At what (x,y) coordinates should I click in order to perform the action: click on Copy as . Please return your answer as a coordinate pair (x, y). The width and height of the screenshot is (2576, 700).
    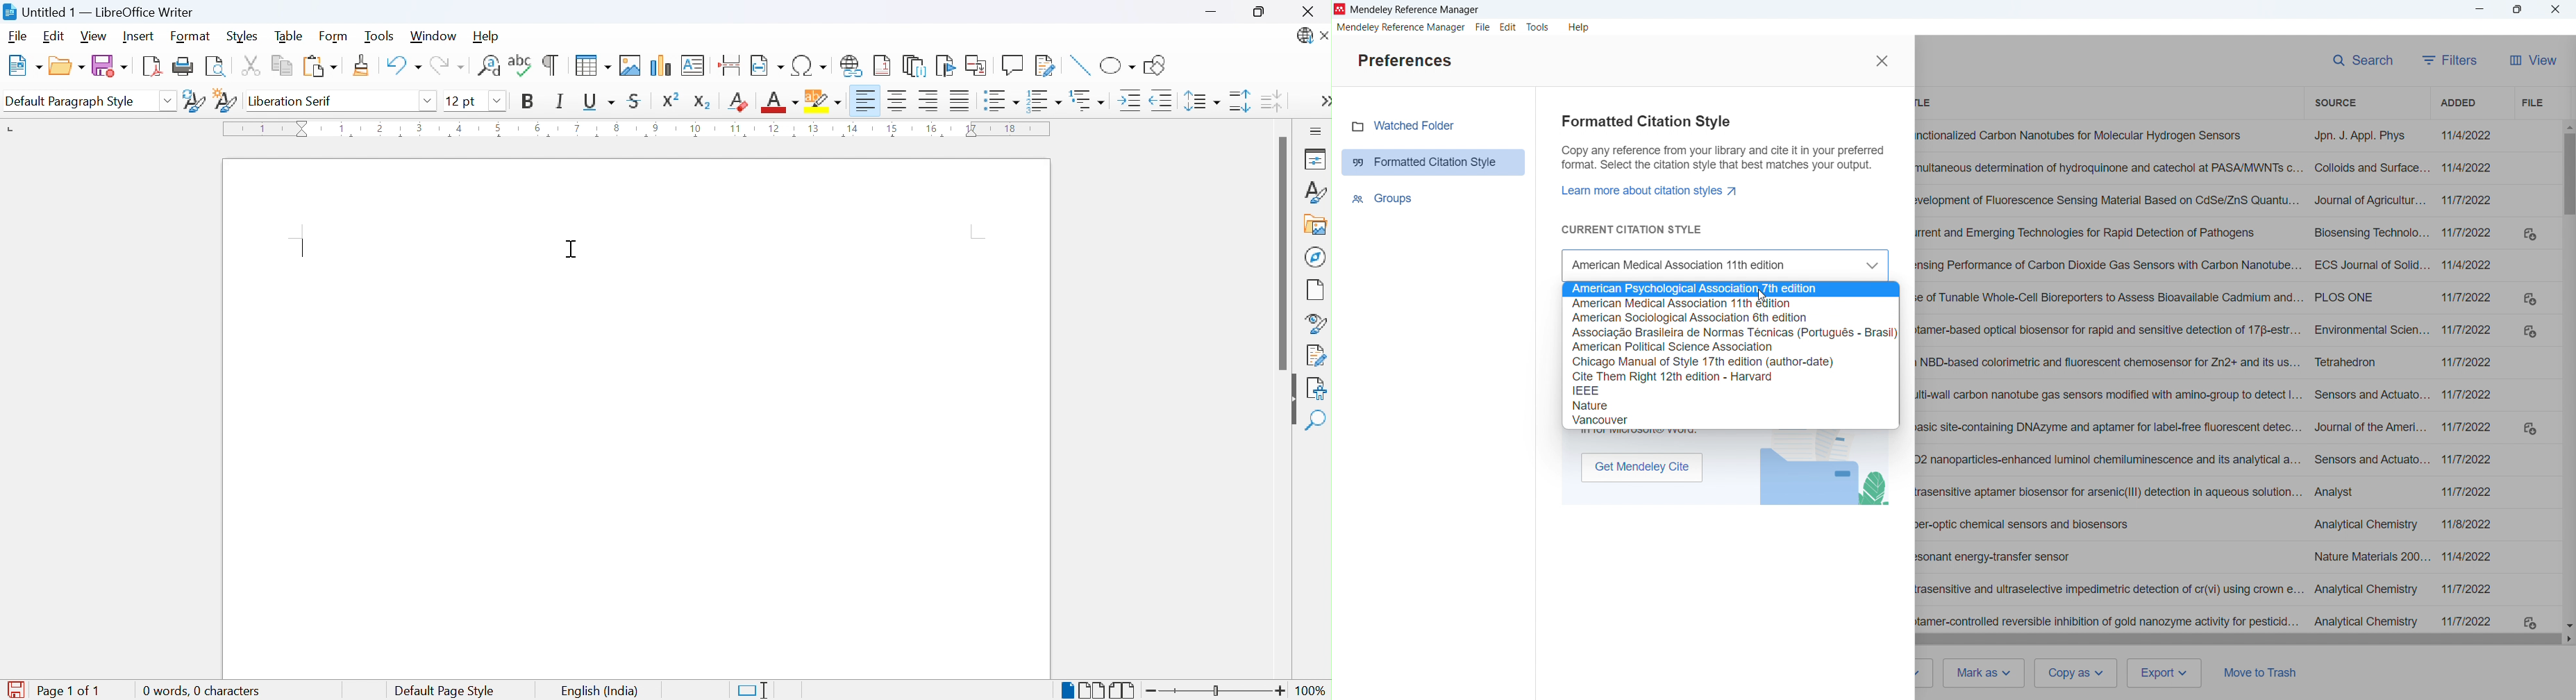
    Looking at the image, I should click on (2076, 673).